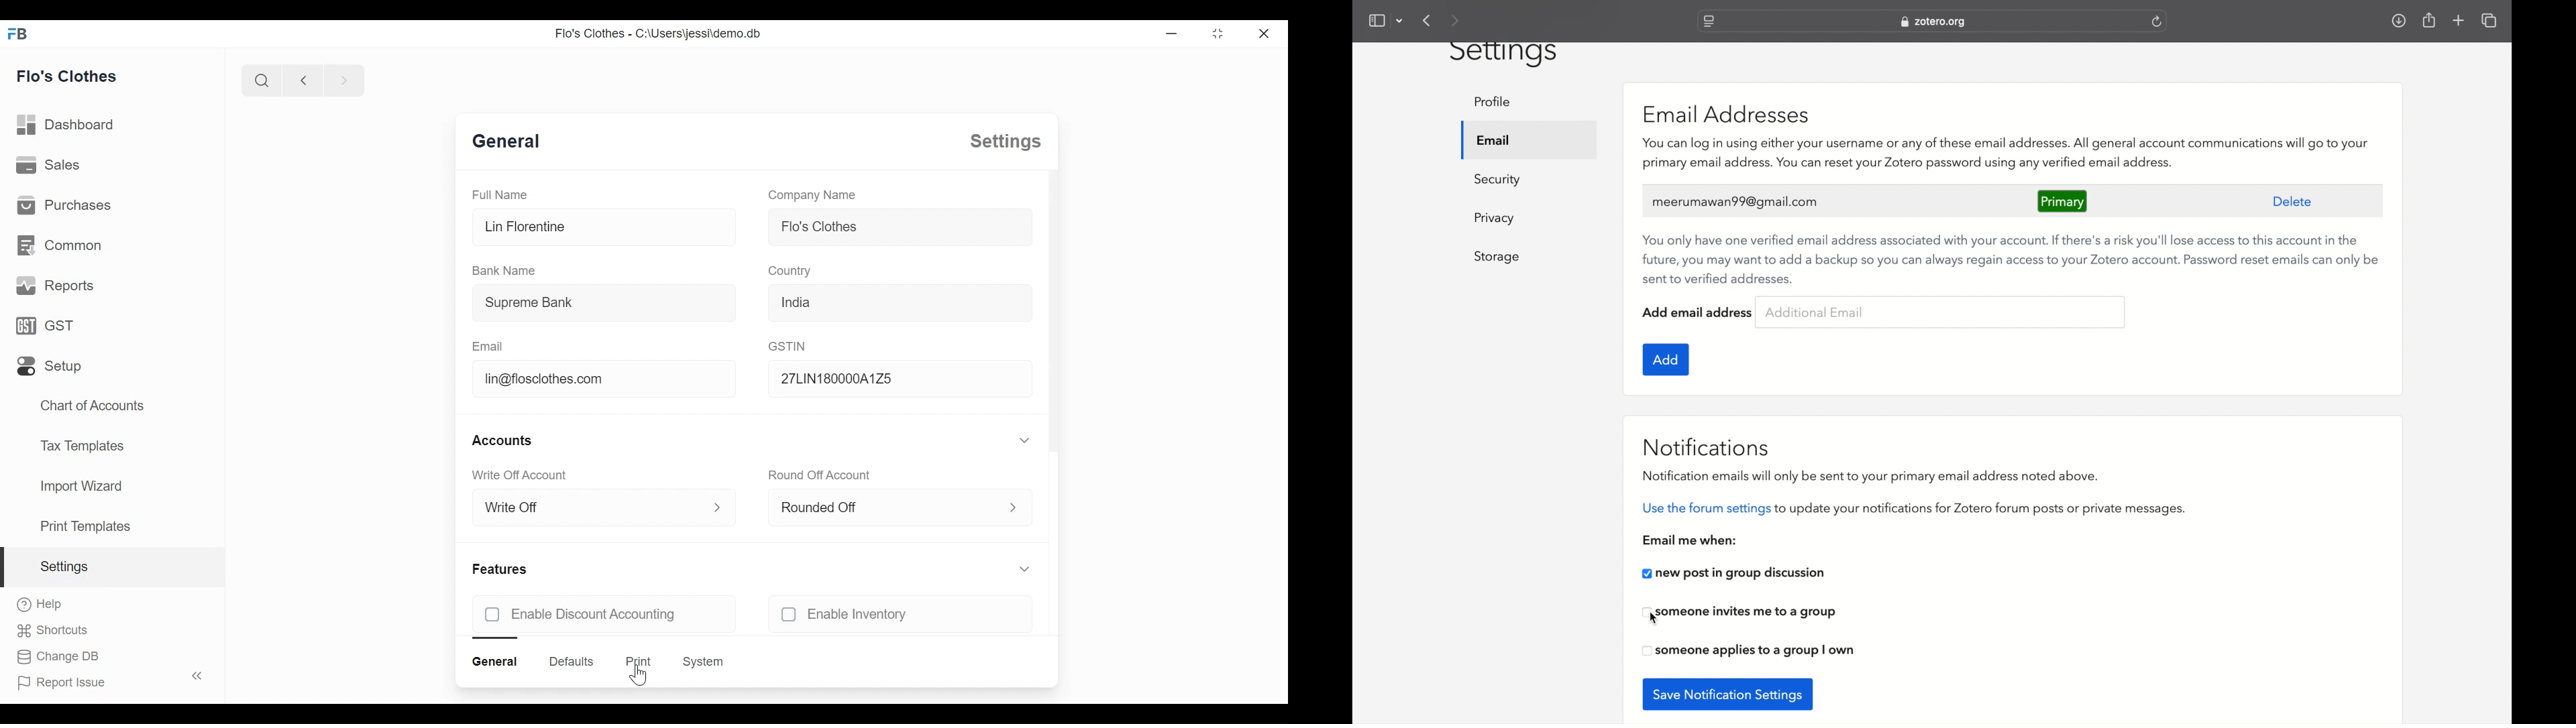 This screenshot has height=728, width=2576. Describe the element at coordinates (303, 80) in the screenshot. I see `previous` at that location.